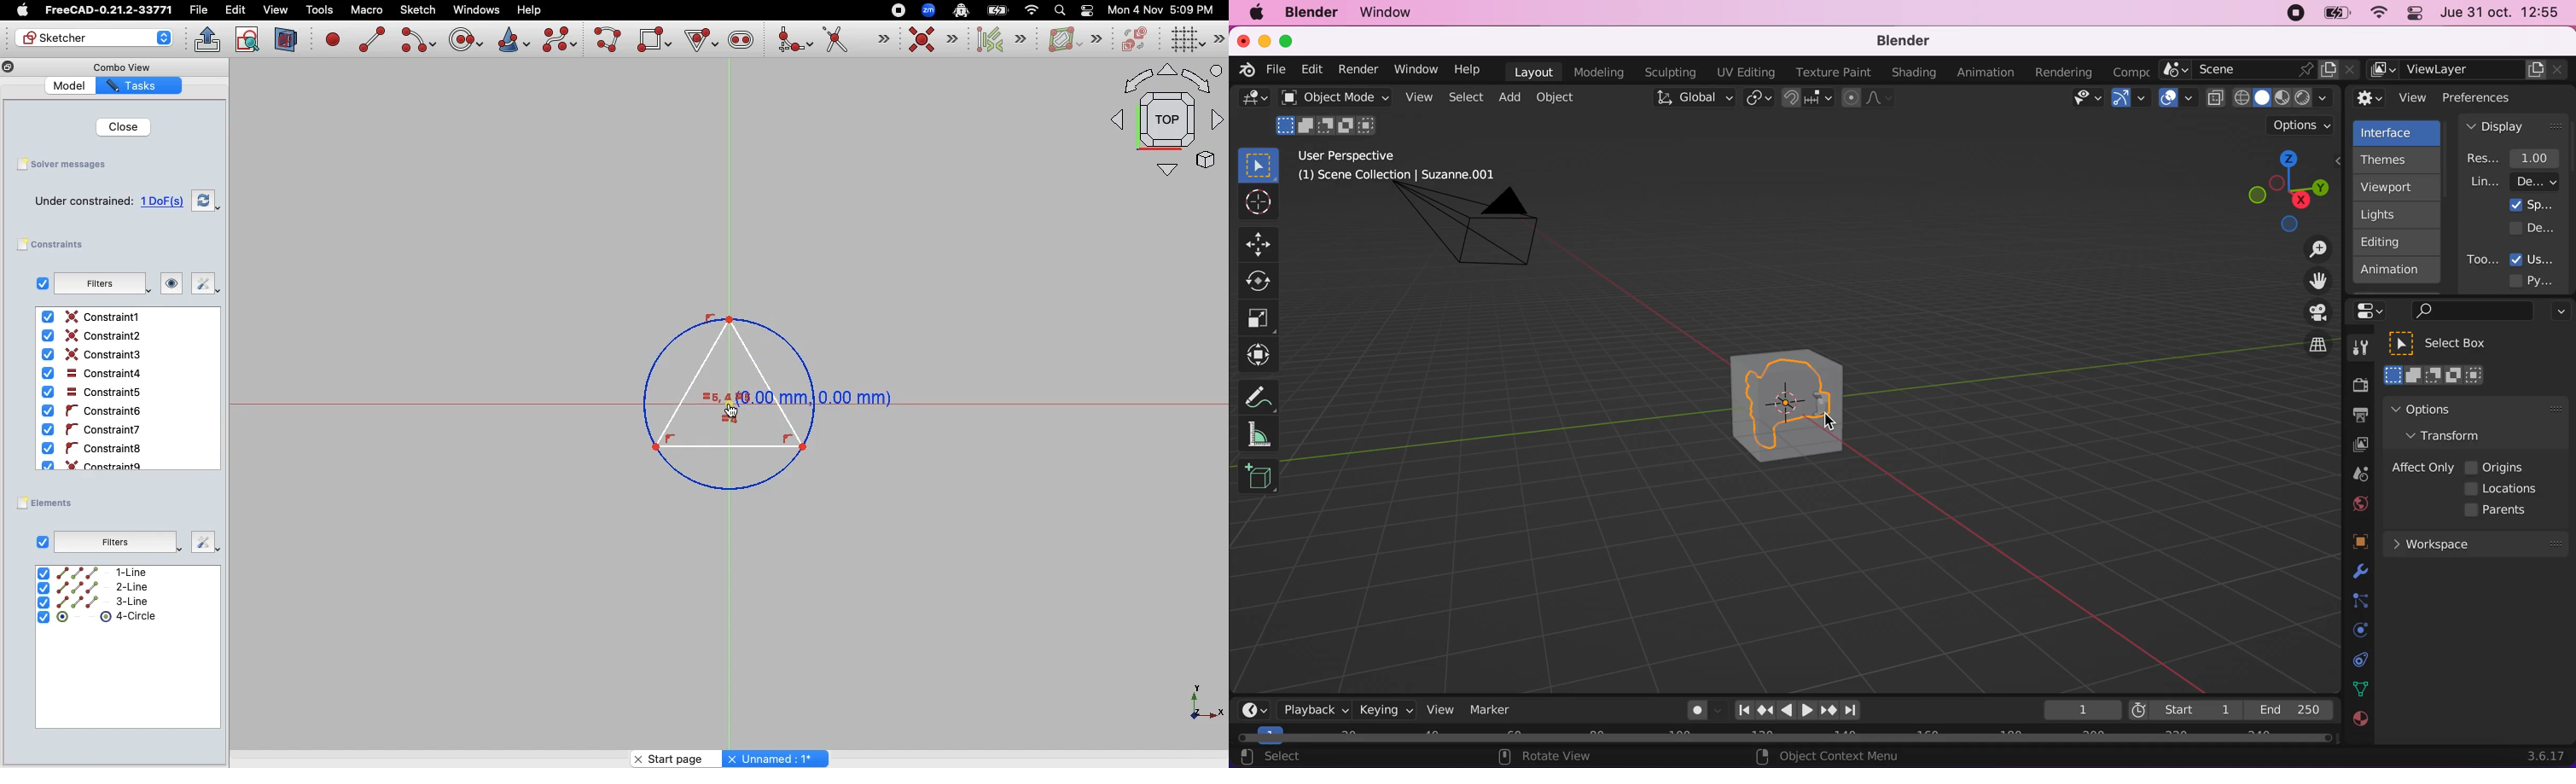  Describe the element at coordinates (2130, 102) in the screenshot. I see `gizmos` at that location.